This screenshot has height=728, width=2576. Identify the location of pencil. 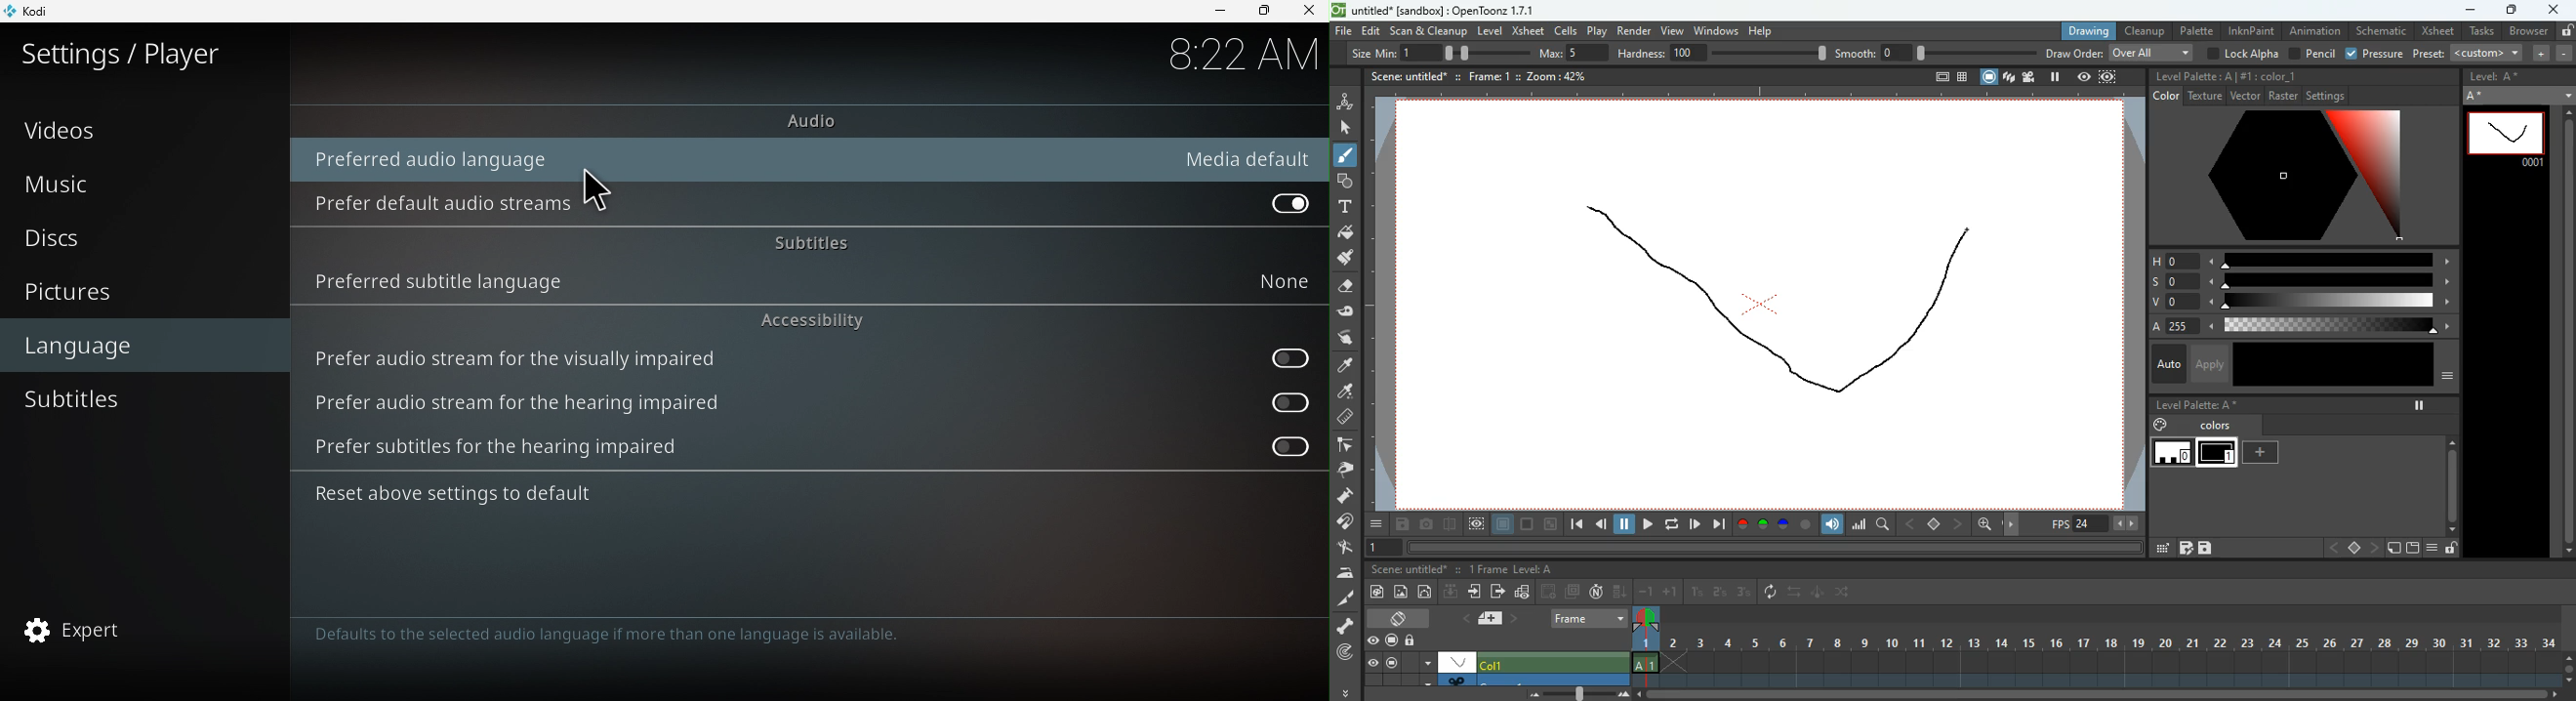
(2311, 54).